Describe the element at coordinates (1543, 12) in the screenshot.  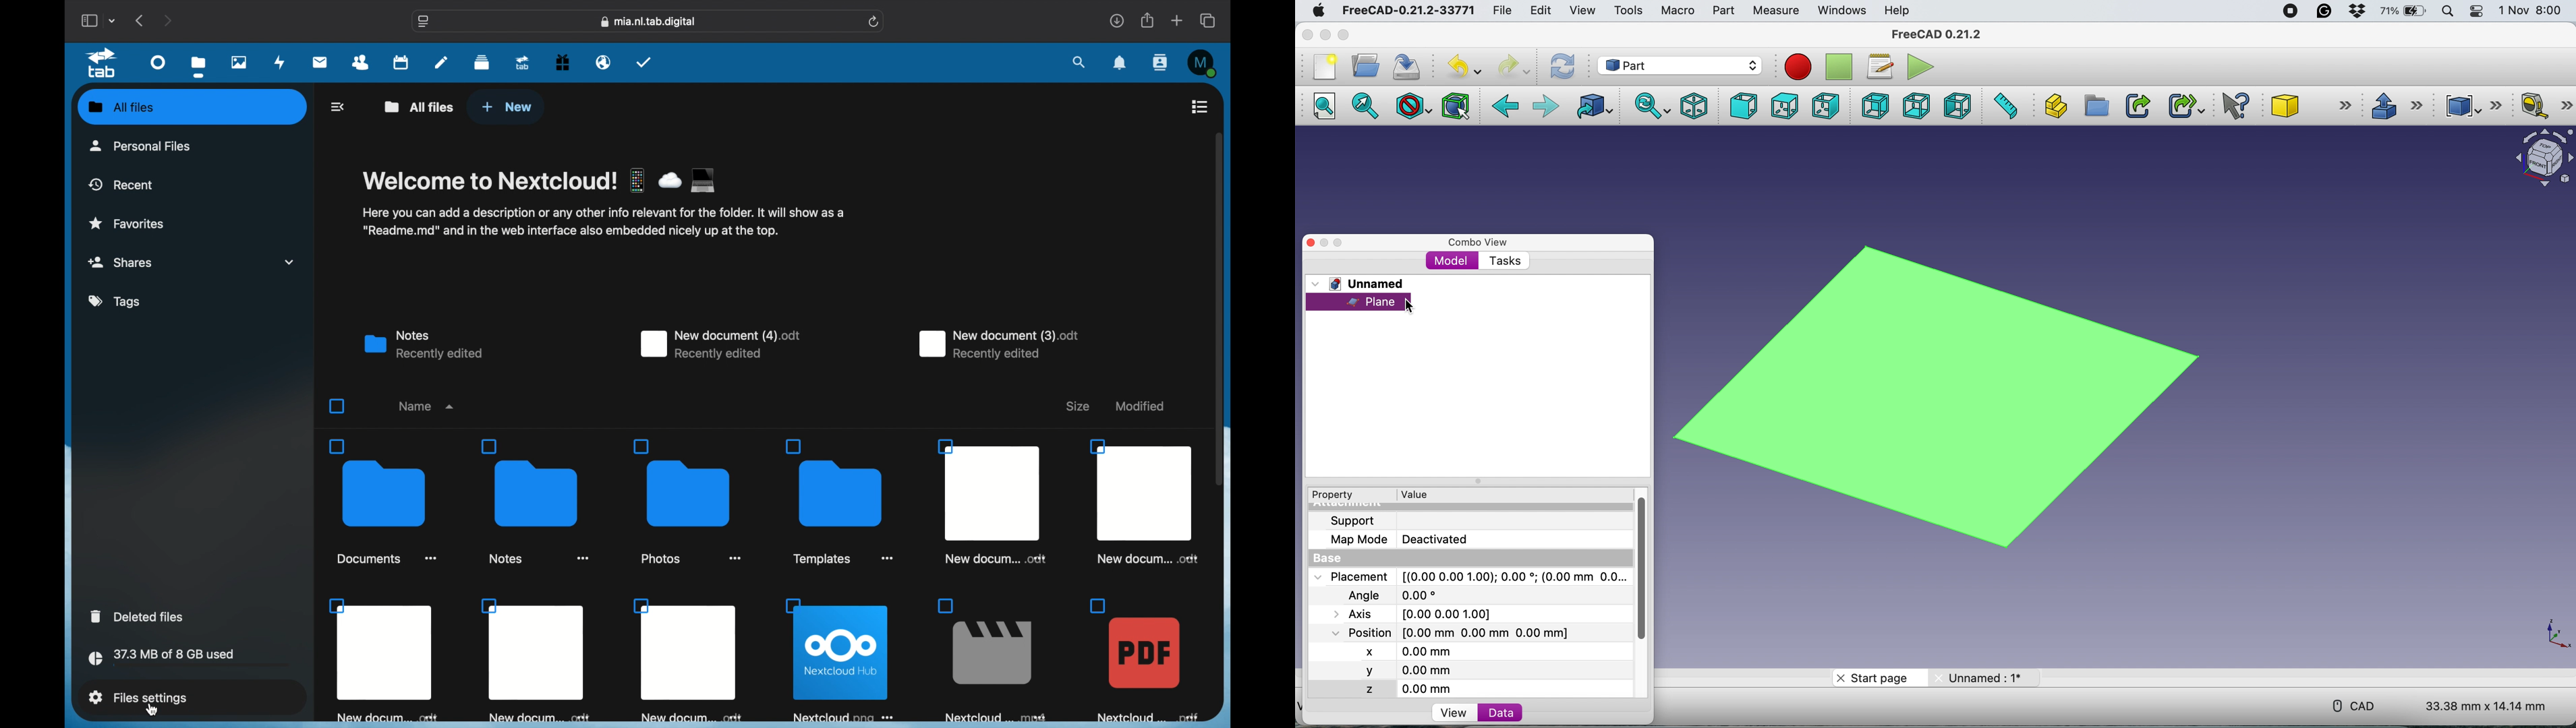
I see `edit` at that location.